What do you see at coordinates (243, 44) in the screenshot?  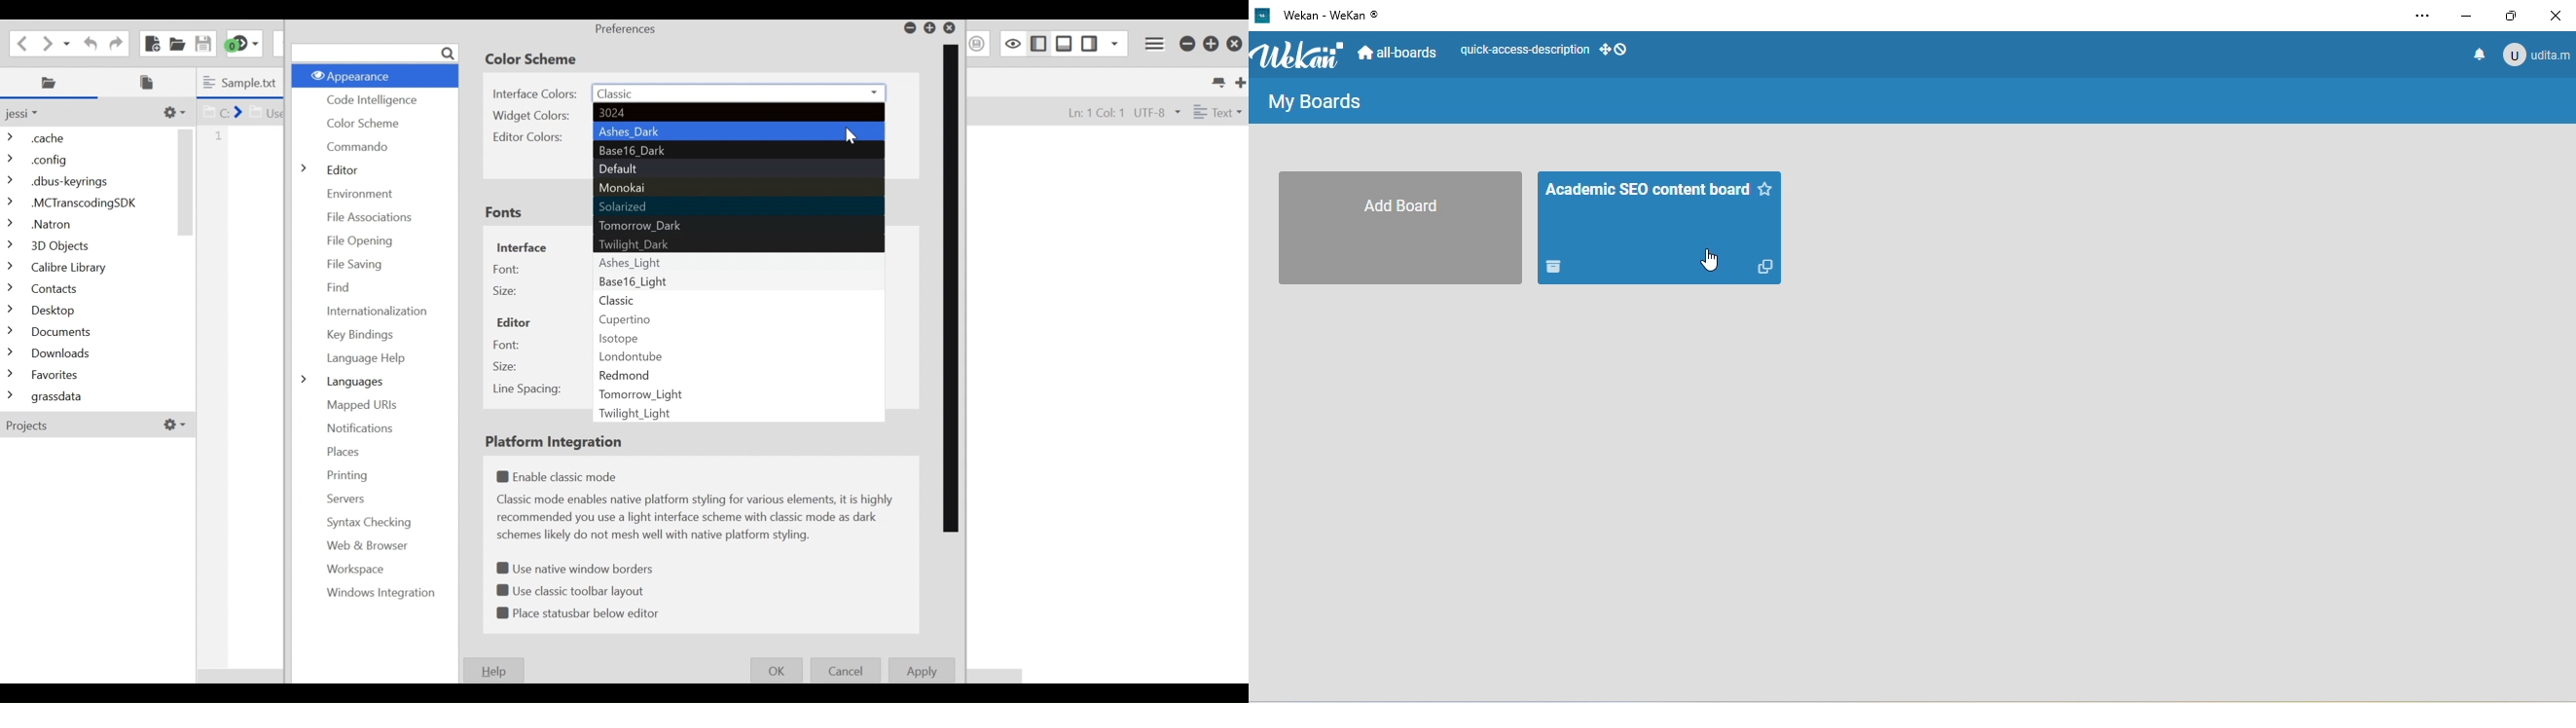 I see `jump to the next syntax checking result` at bounding box center [243, 44].